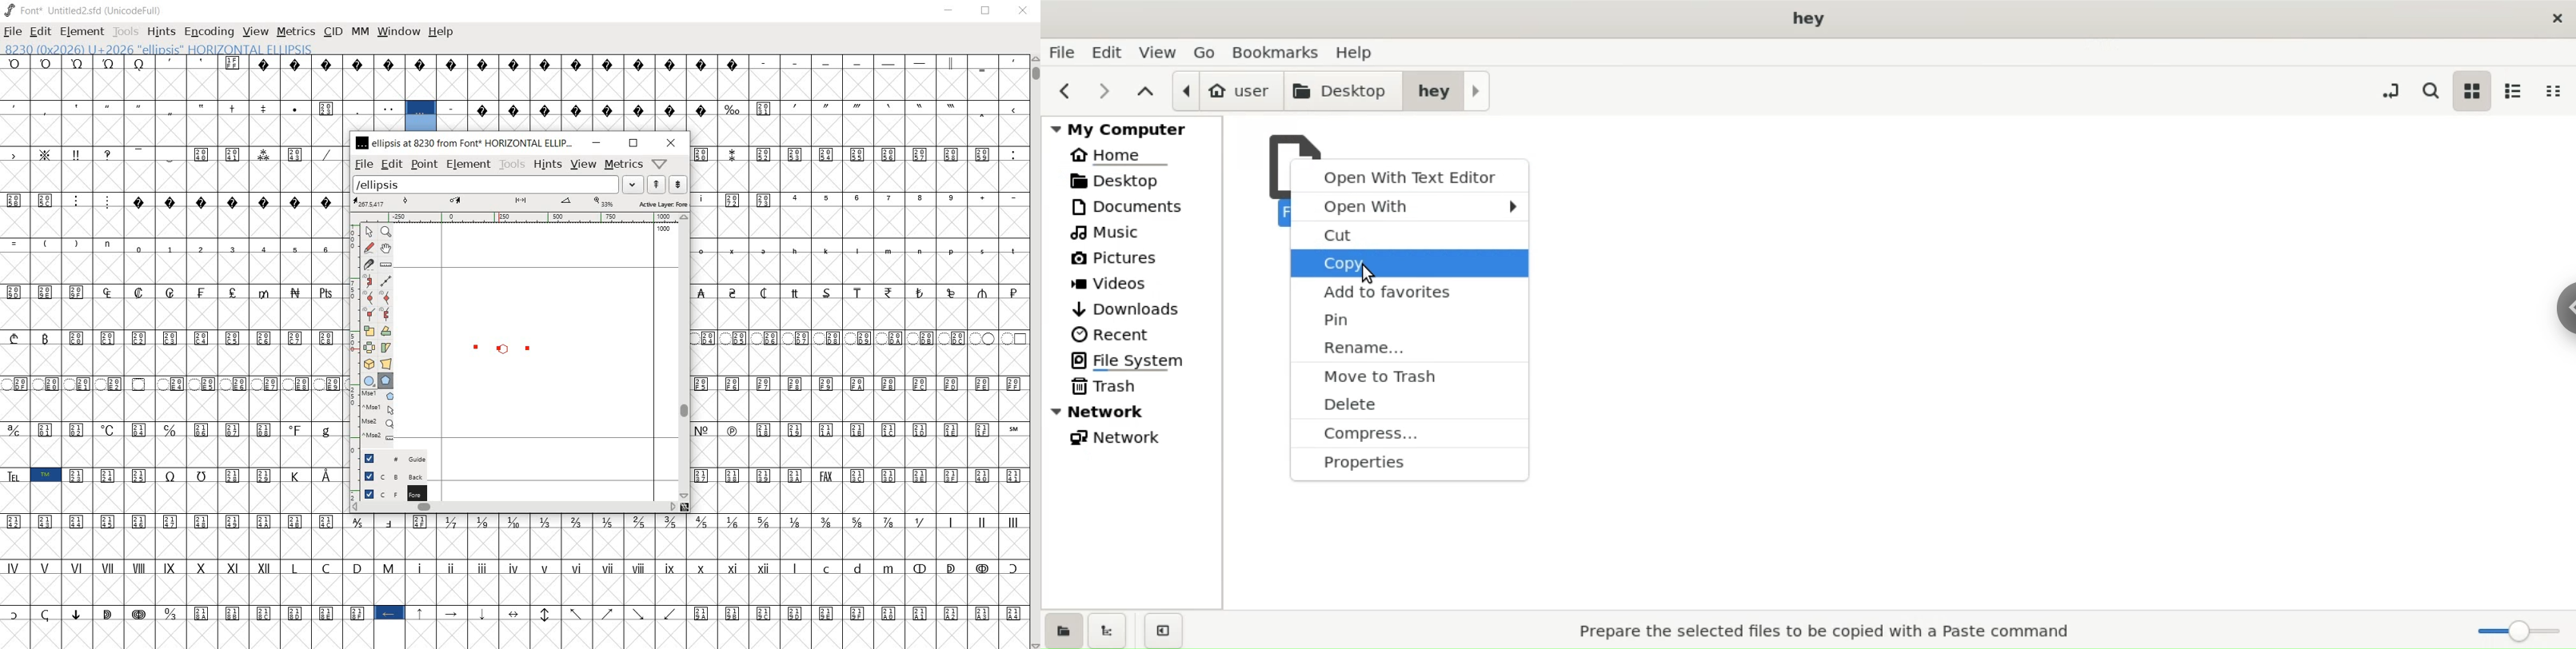  Describe the element at coordinates (596, 142) in the screenshot. I see `minimize` at that location.